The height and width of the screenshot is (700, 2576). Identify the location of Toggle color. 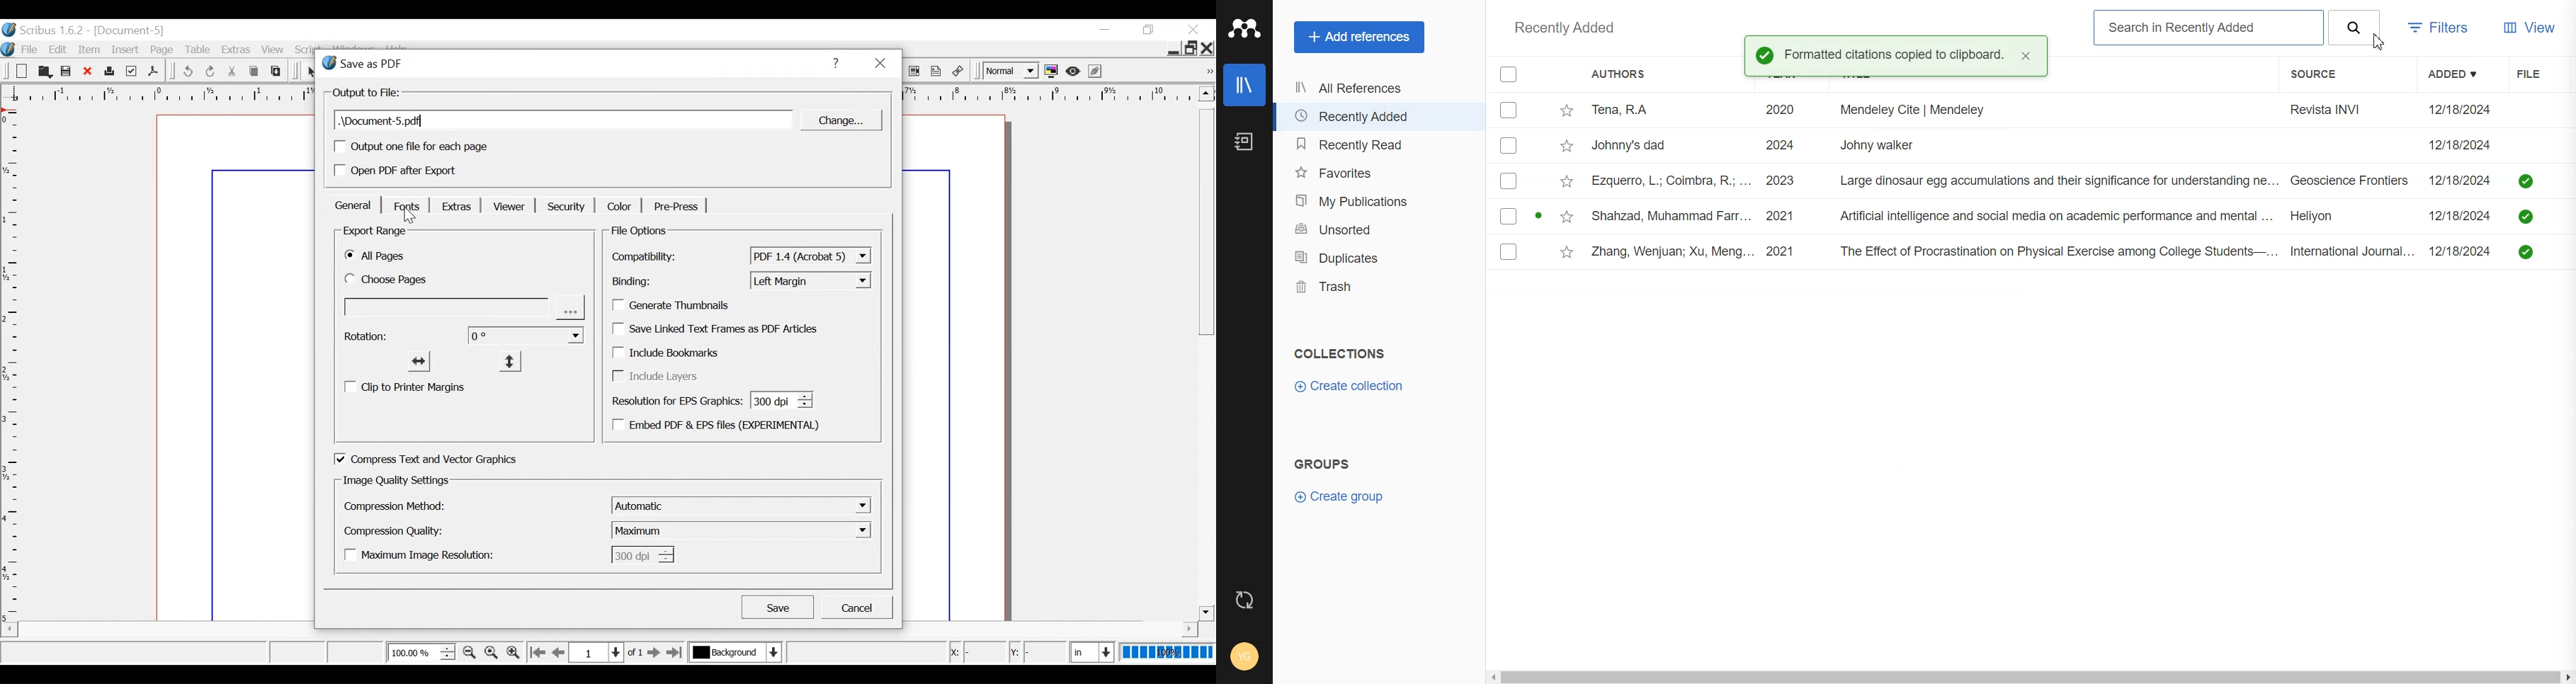
(1052, 72).